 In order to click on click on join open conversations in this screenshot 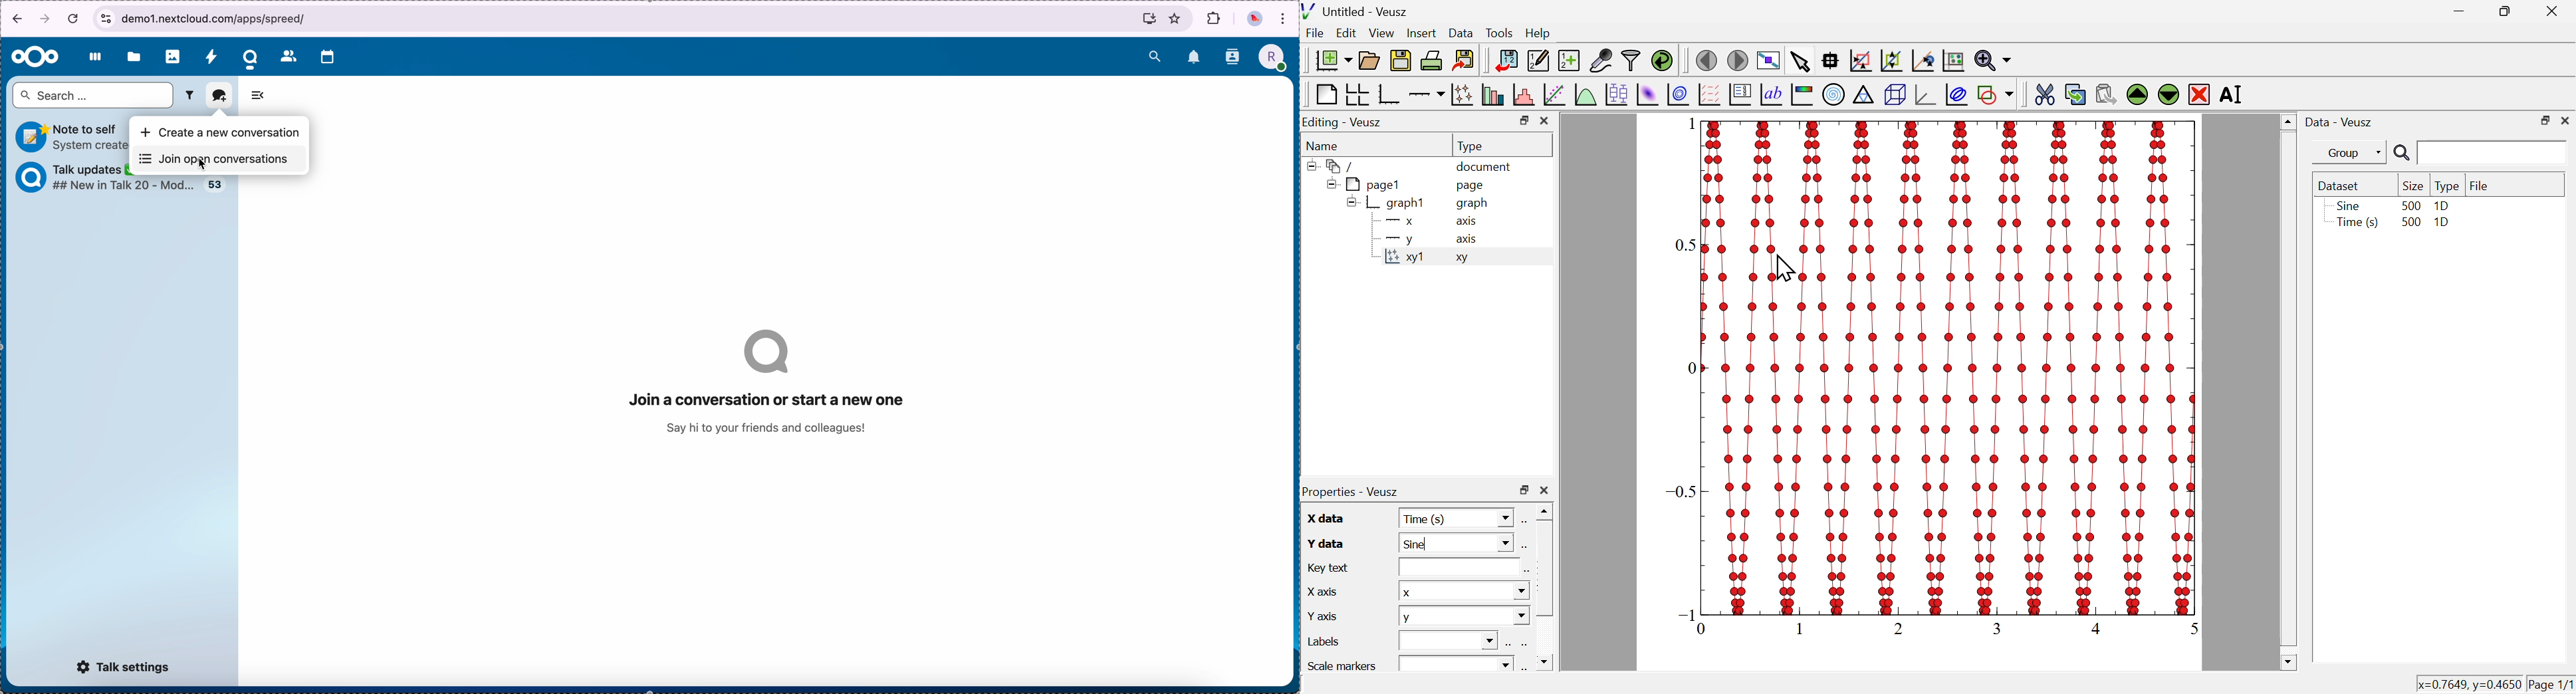, I will do `click(215, 158)`.